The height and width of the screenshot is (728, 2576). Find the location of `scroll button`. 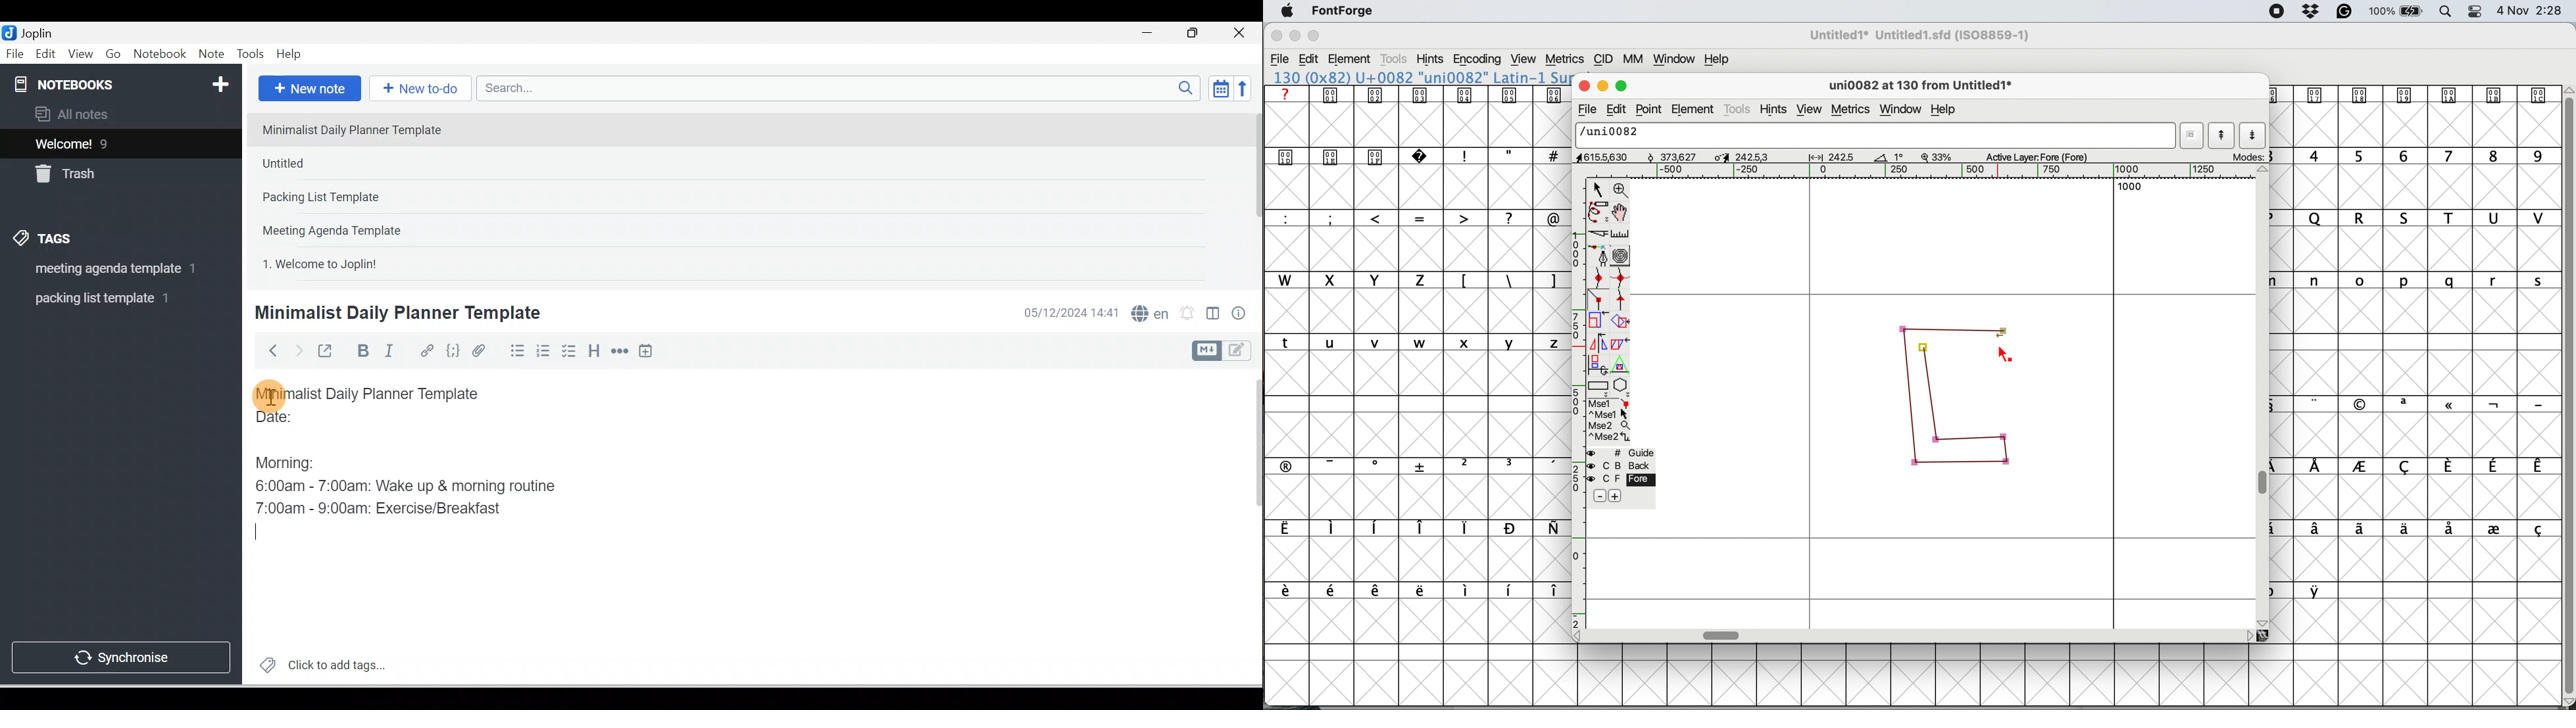

scroll button is located at coordinates (1581, 635).